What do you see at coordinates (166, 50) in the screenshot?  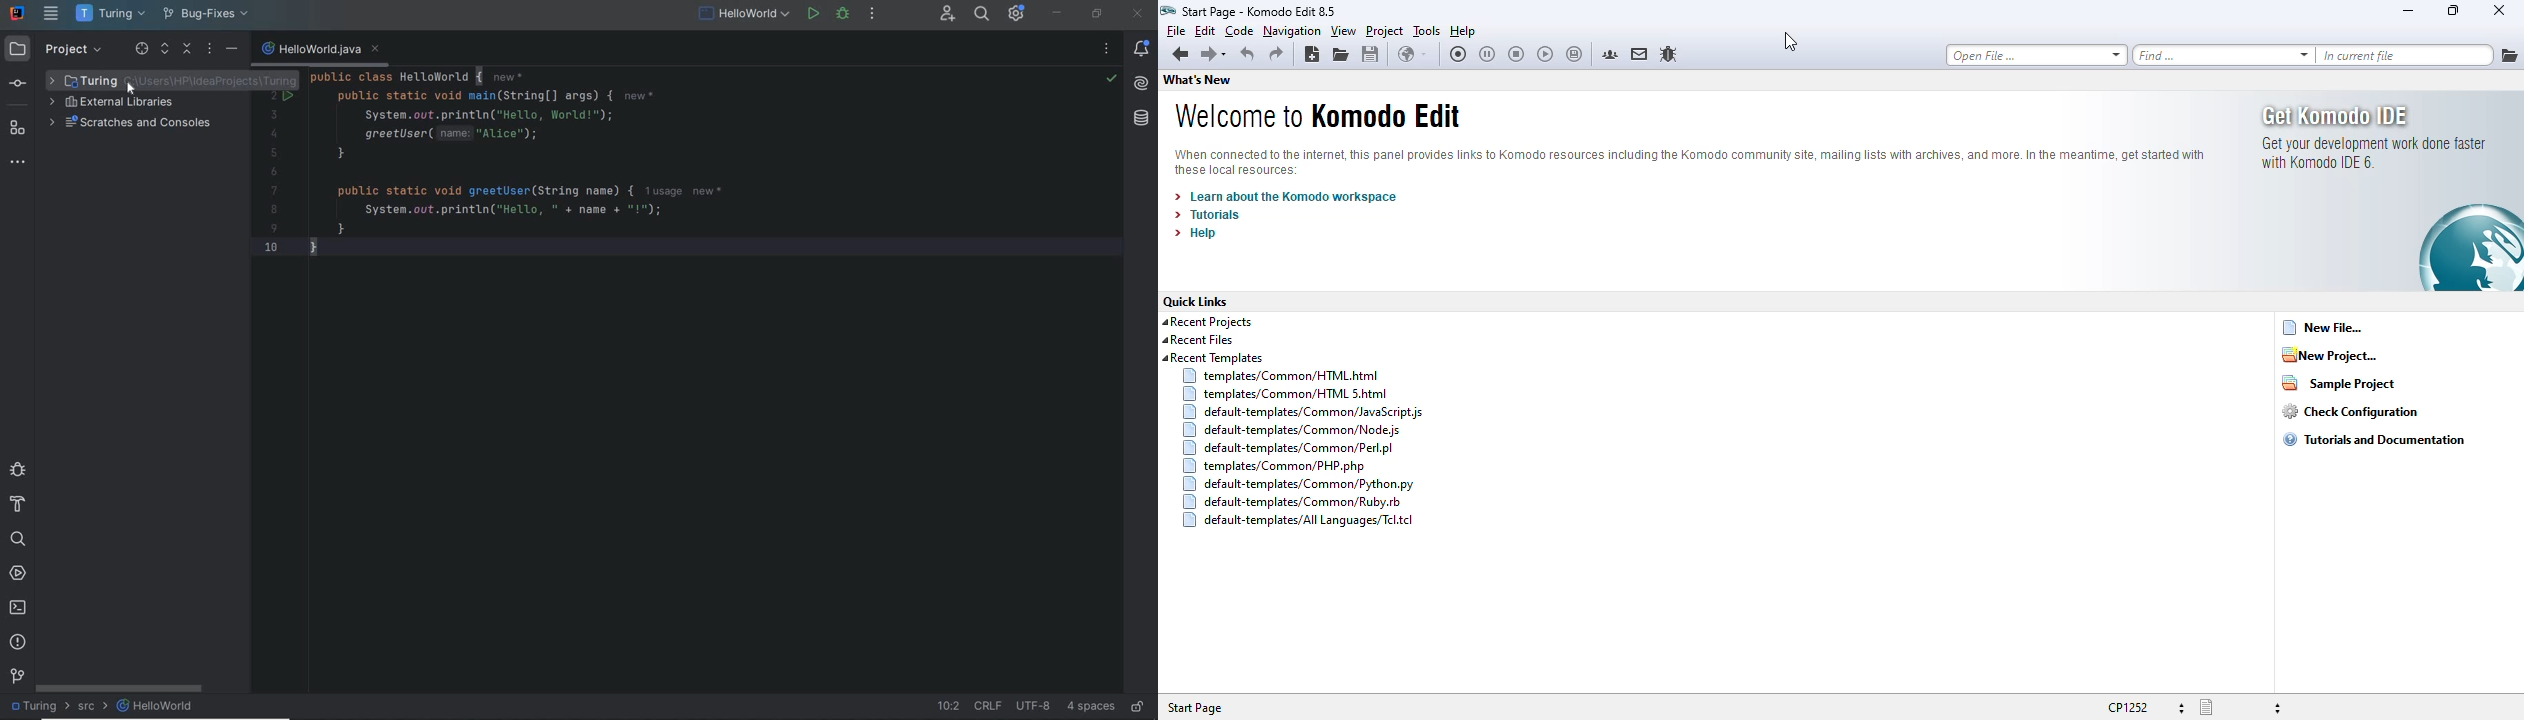 I see `expand` at bounding box center [166, 50].